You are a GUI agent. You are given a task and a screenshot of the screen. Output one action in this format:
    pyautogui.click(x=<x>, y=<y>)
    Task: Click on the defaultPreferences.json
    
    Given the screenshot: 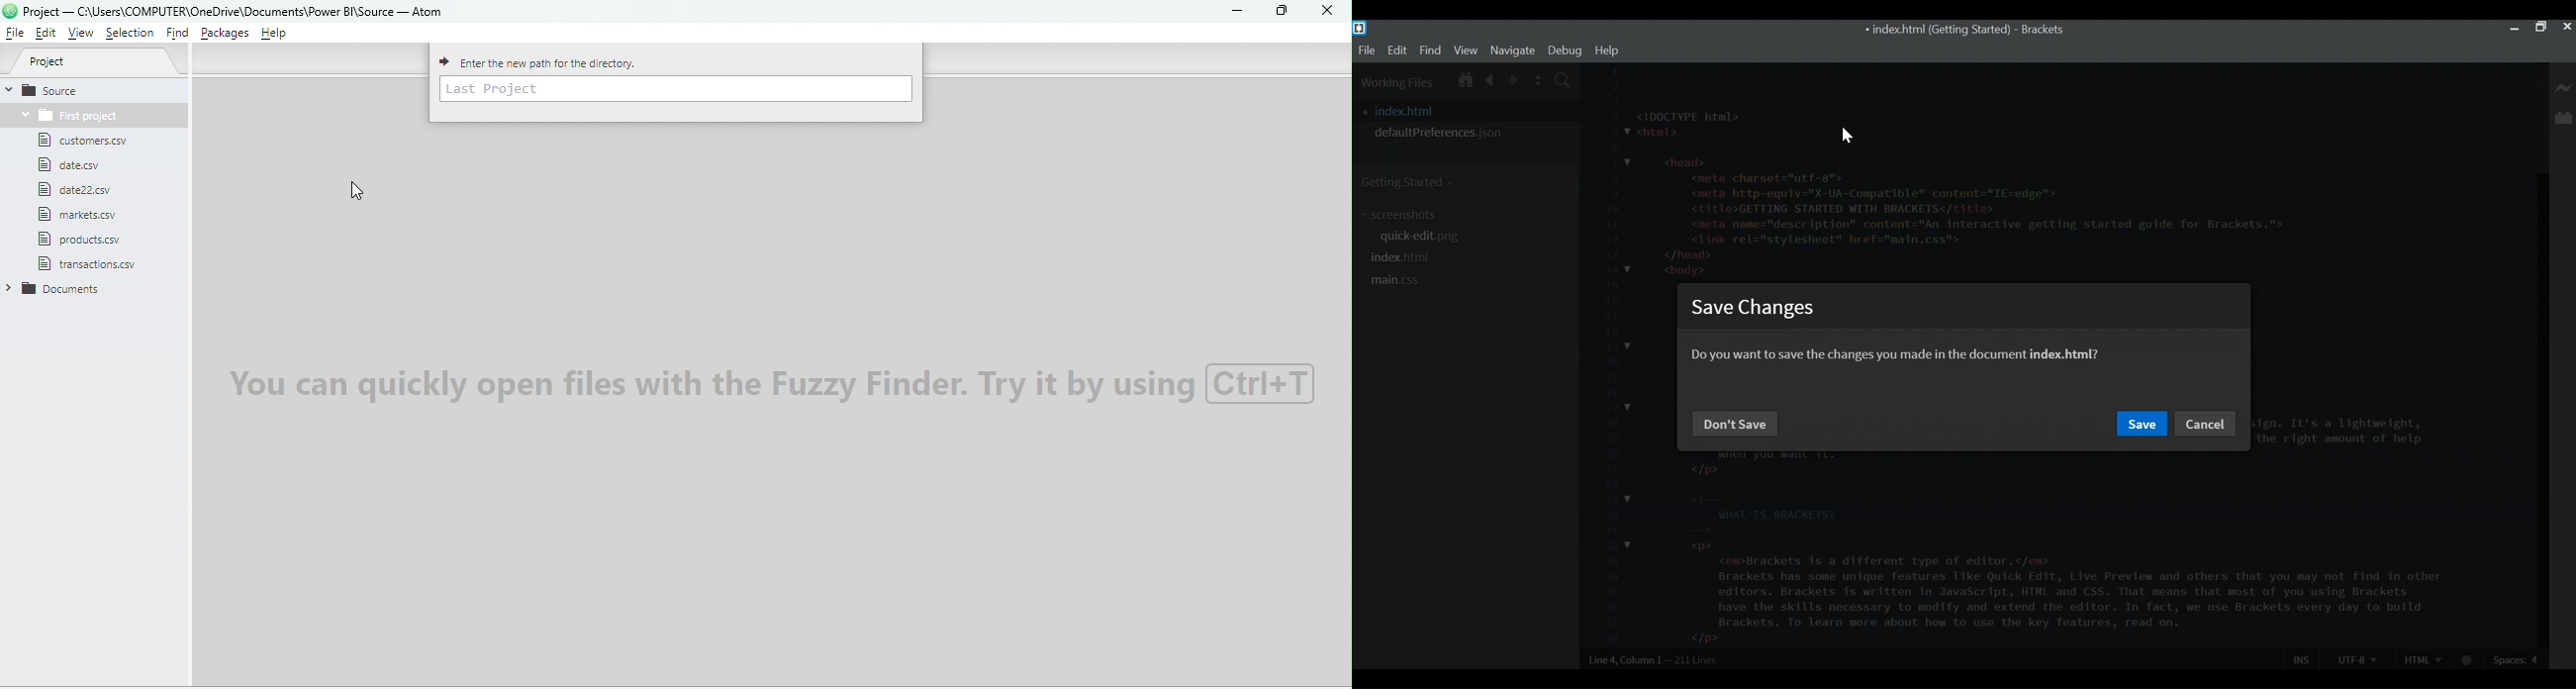 What is the action you would take?
    pyautogui.click(x=1465, y=133)
    